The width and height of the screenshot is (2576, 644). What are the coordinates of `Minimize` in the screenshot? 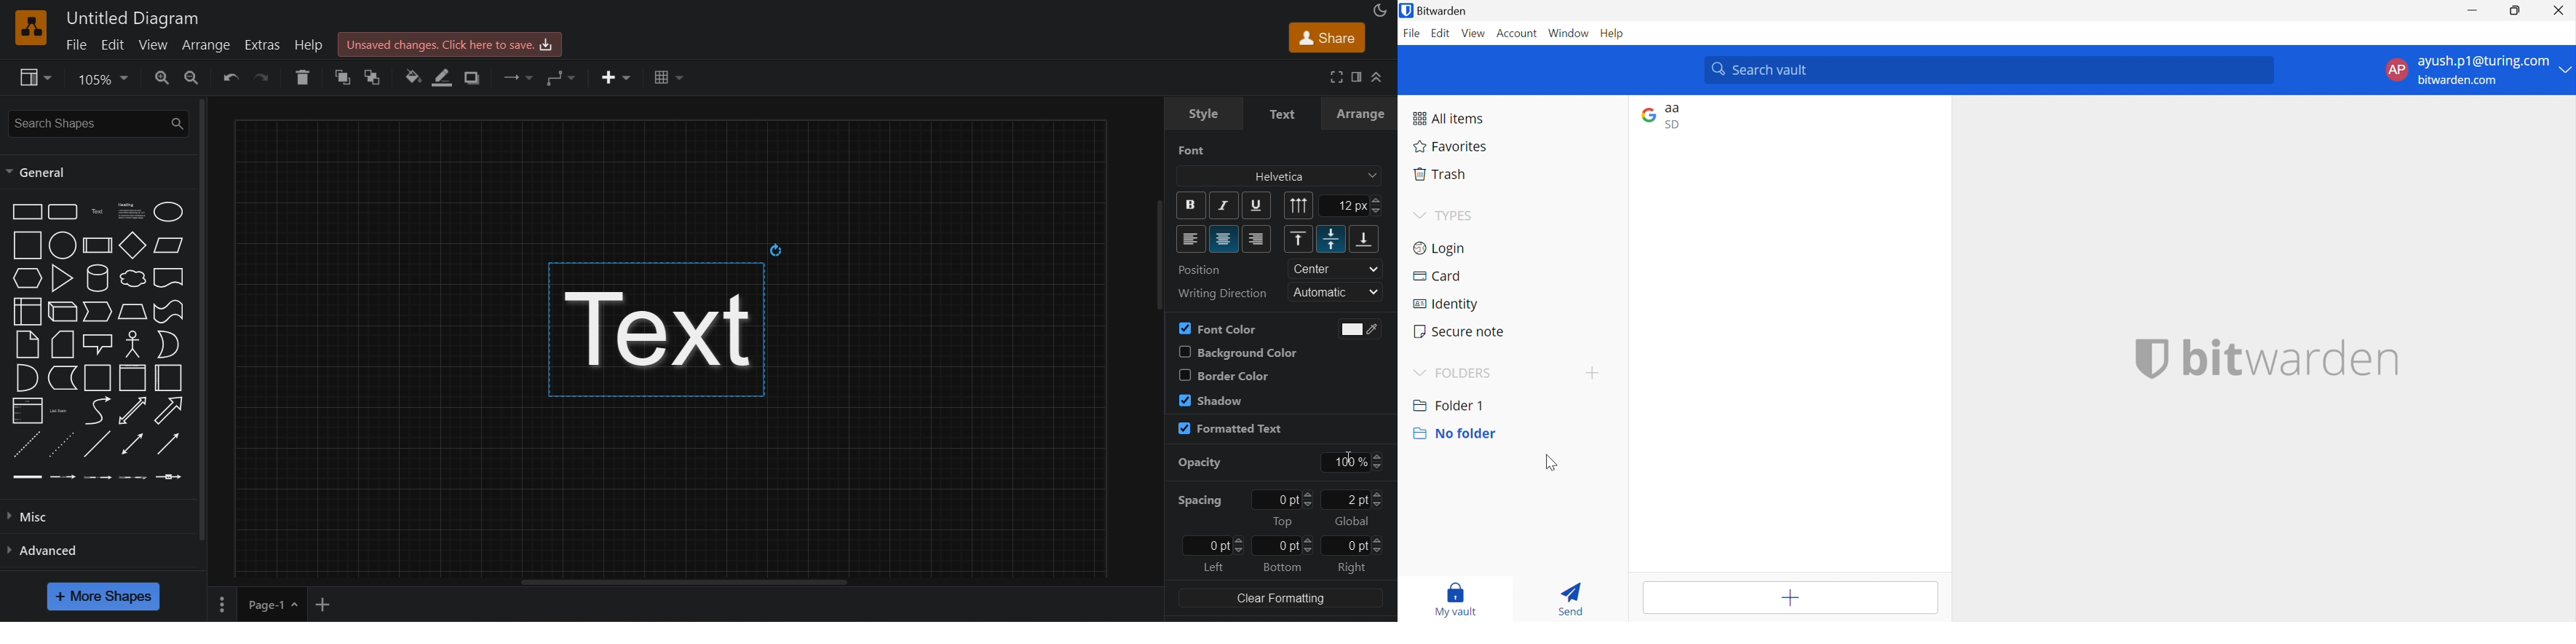 It's located at (2472, 12).